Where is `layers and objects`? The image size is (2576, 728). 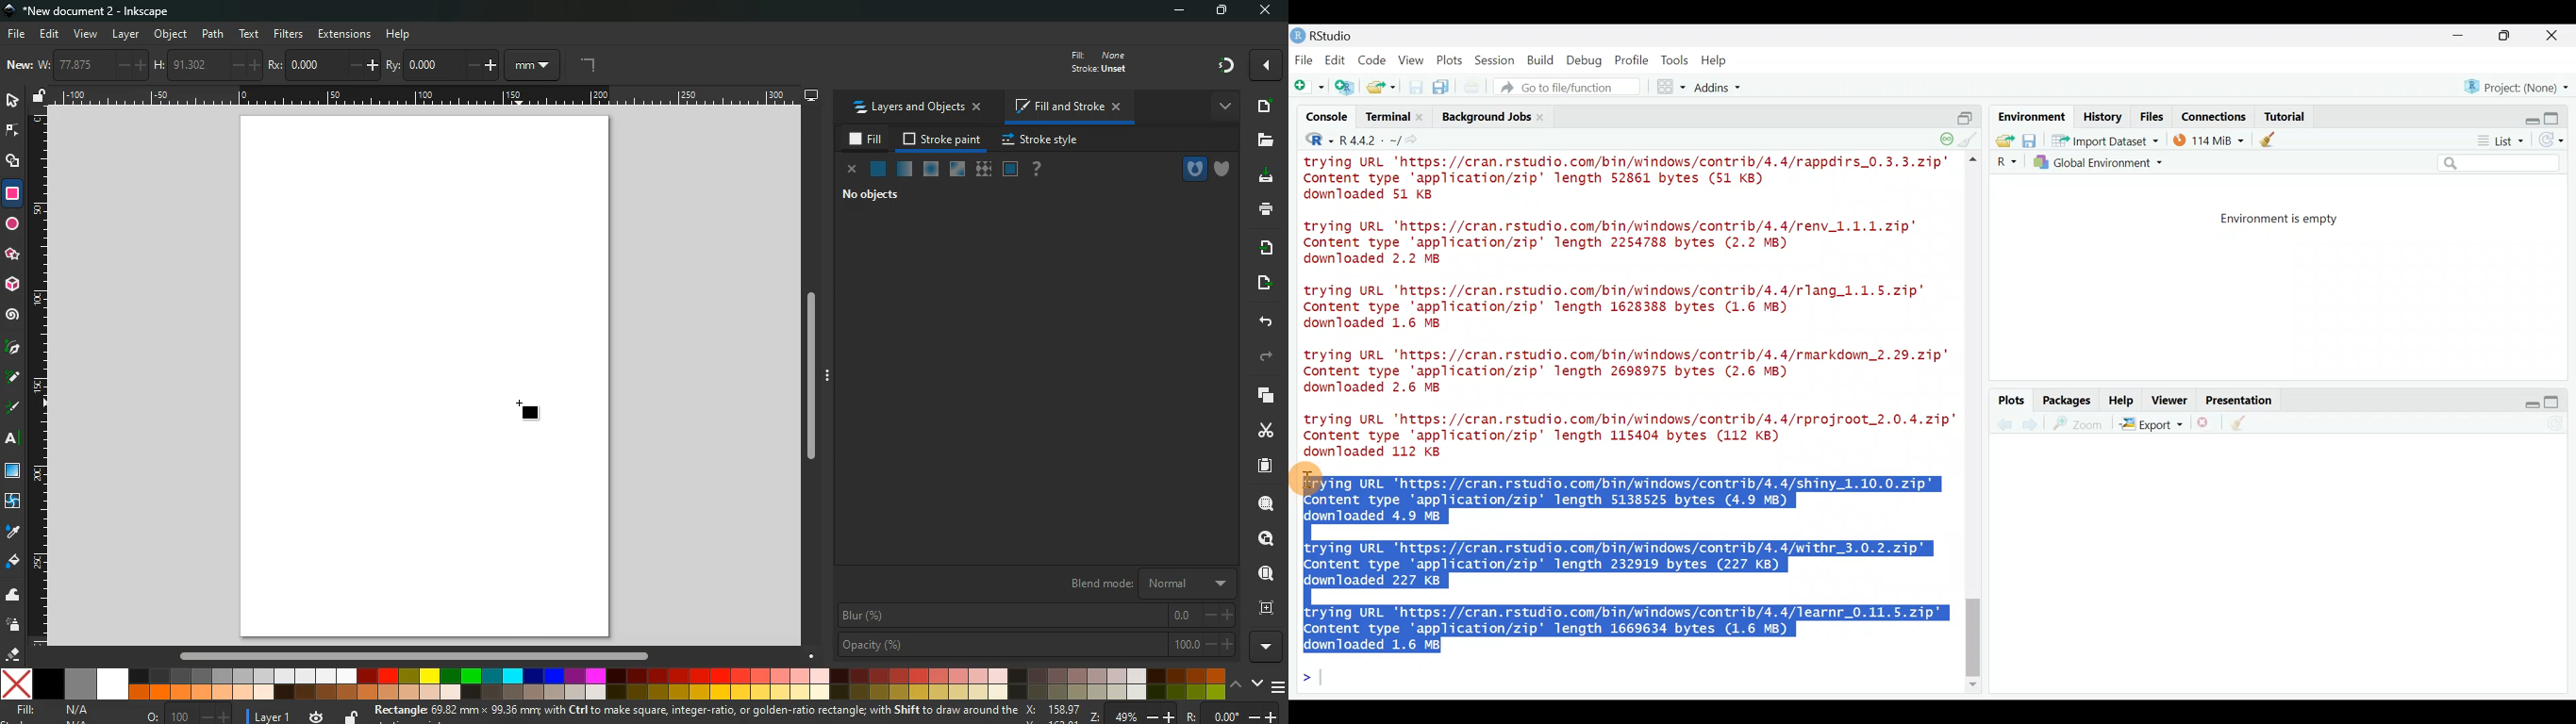 layers and objects is located at coordinates (919, 108).